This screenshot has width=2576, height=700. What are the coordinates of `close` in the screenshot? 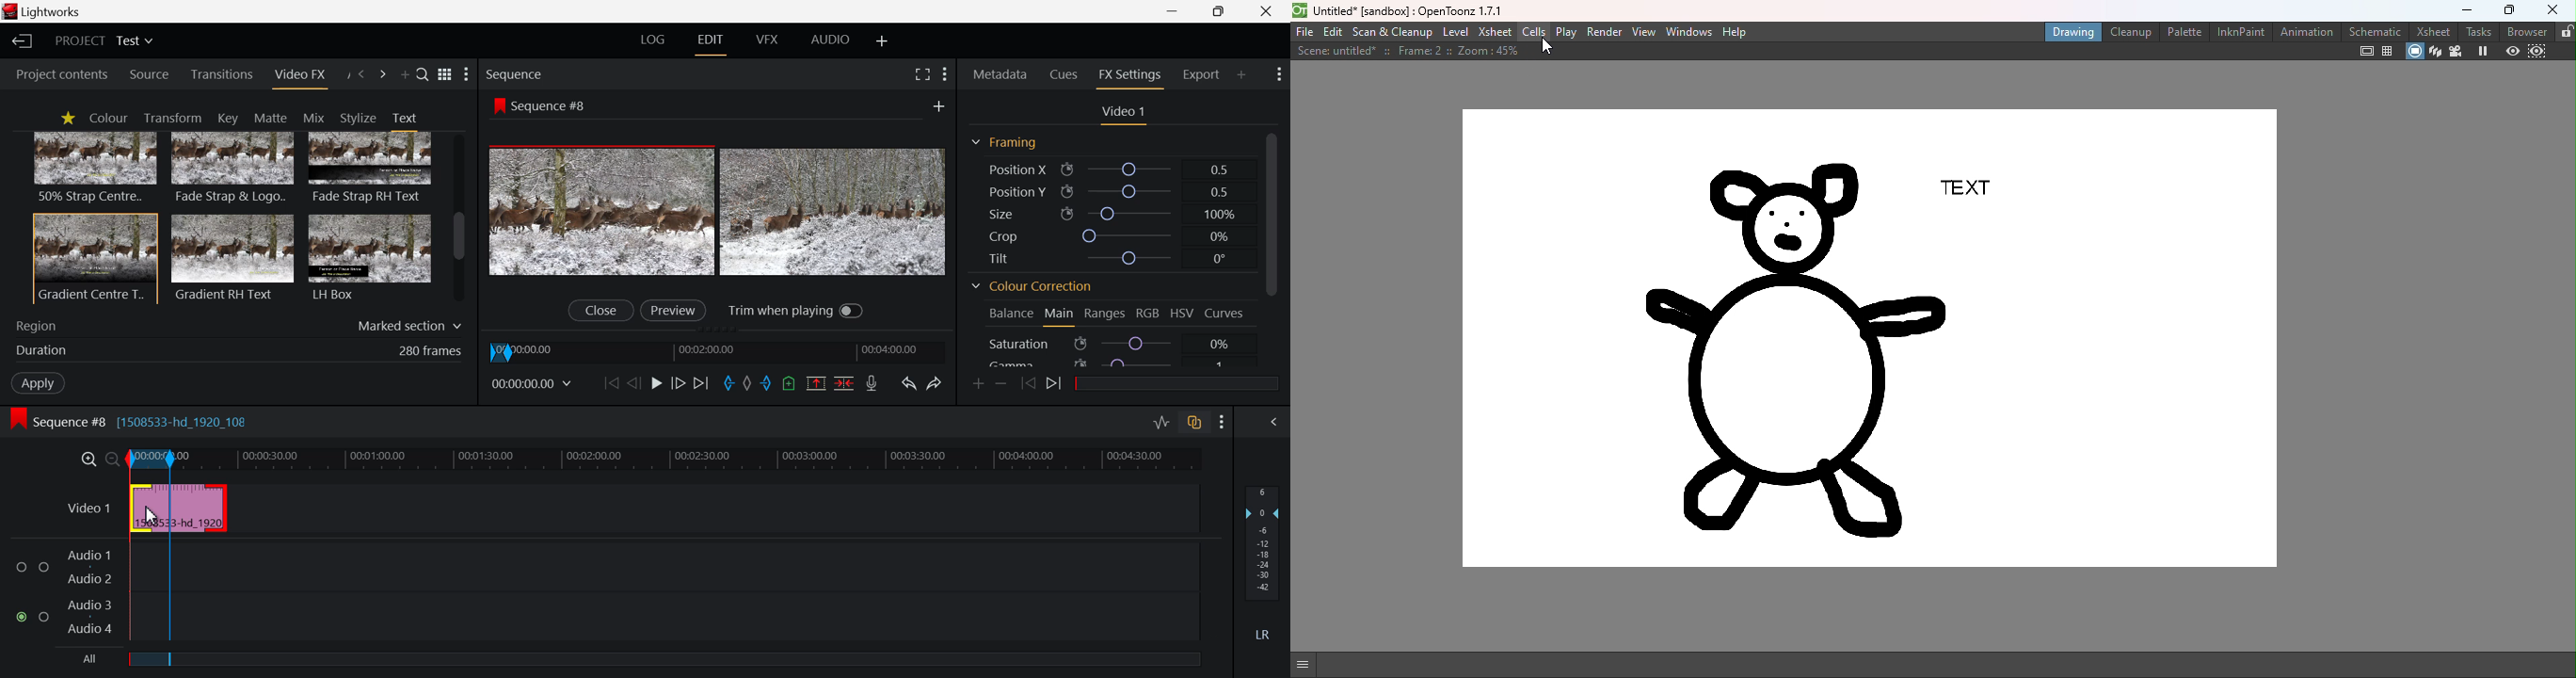 It's located at (2552, 10).